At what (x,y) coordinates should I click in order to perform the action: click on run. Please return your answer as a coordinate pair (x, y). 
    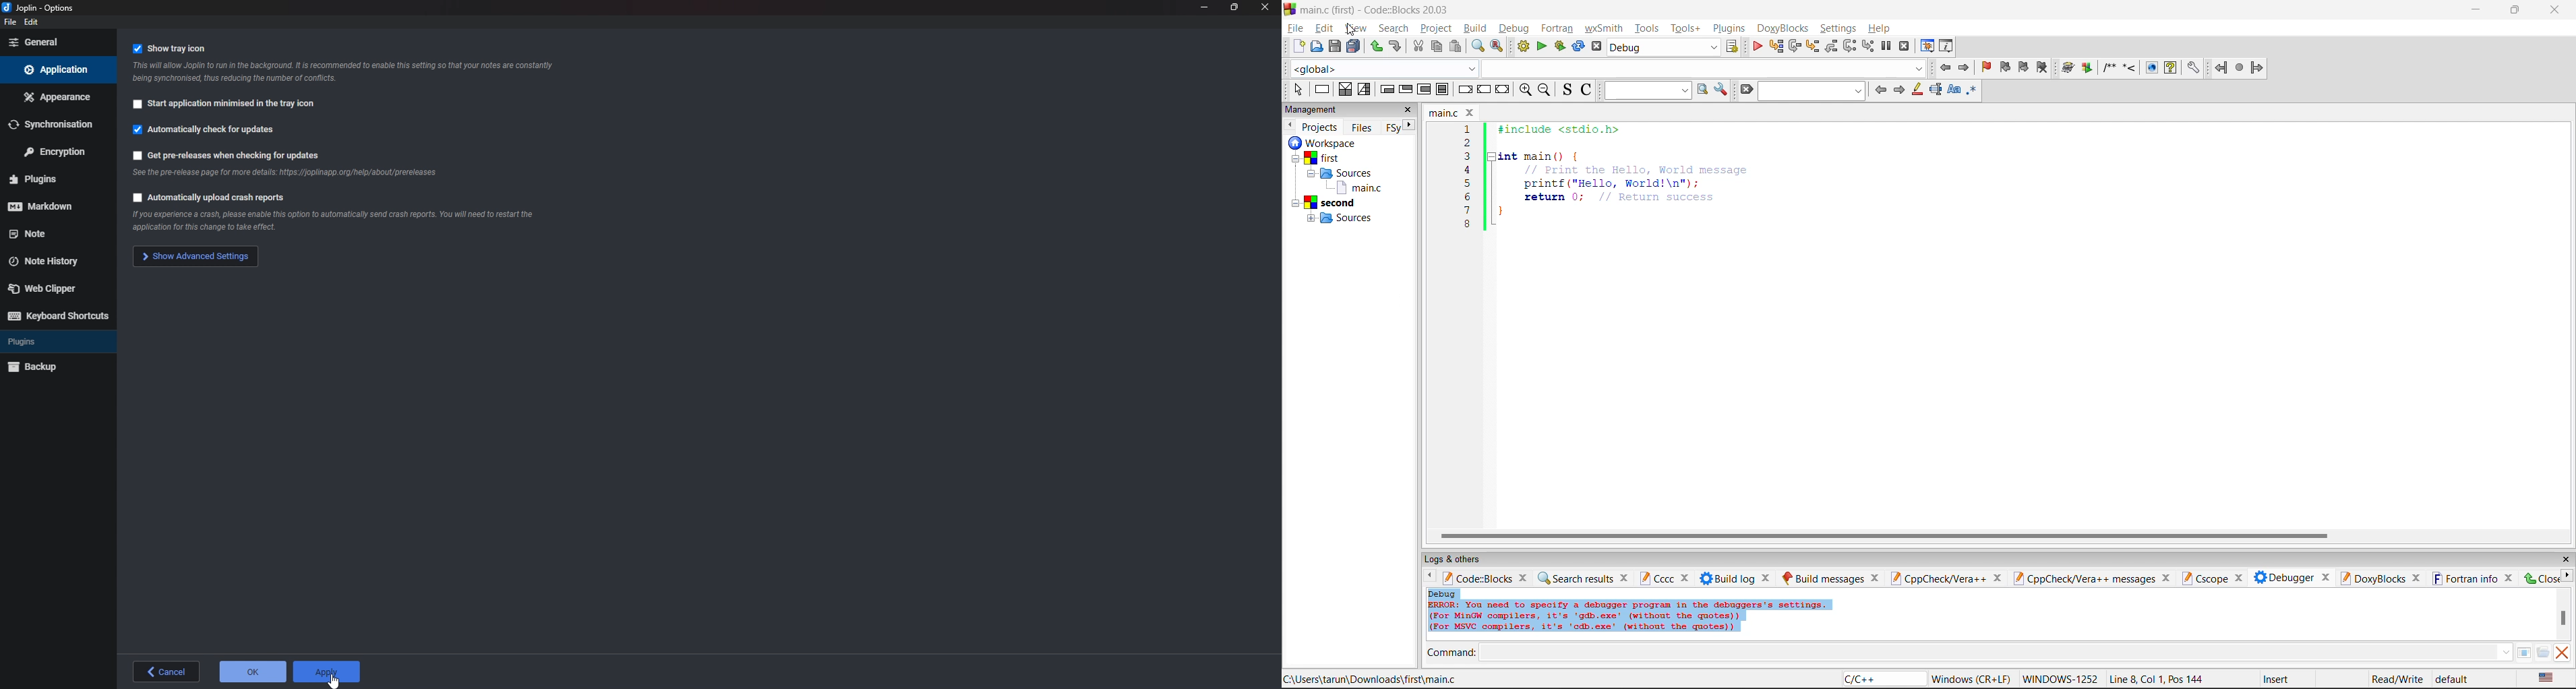
    Looking at the image, I should click on (1542, 48).